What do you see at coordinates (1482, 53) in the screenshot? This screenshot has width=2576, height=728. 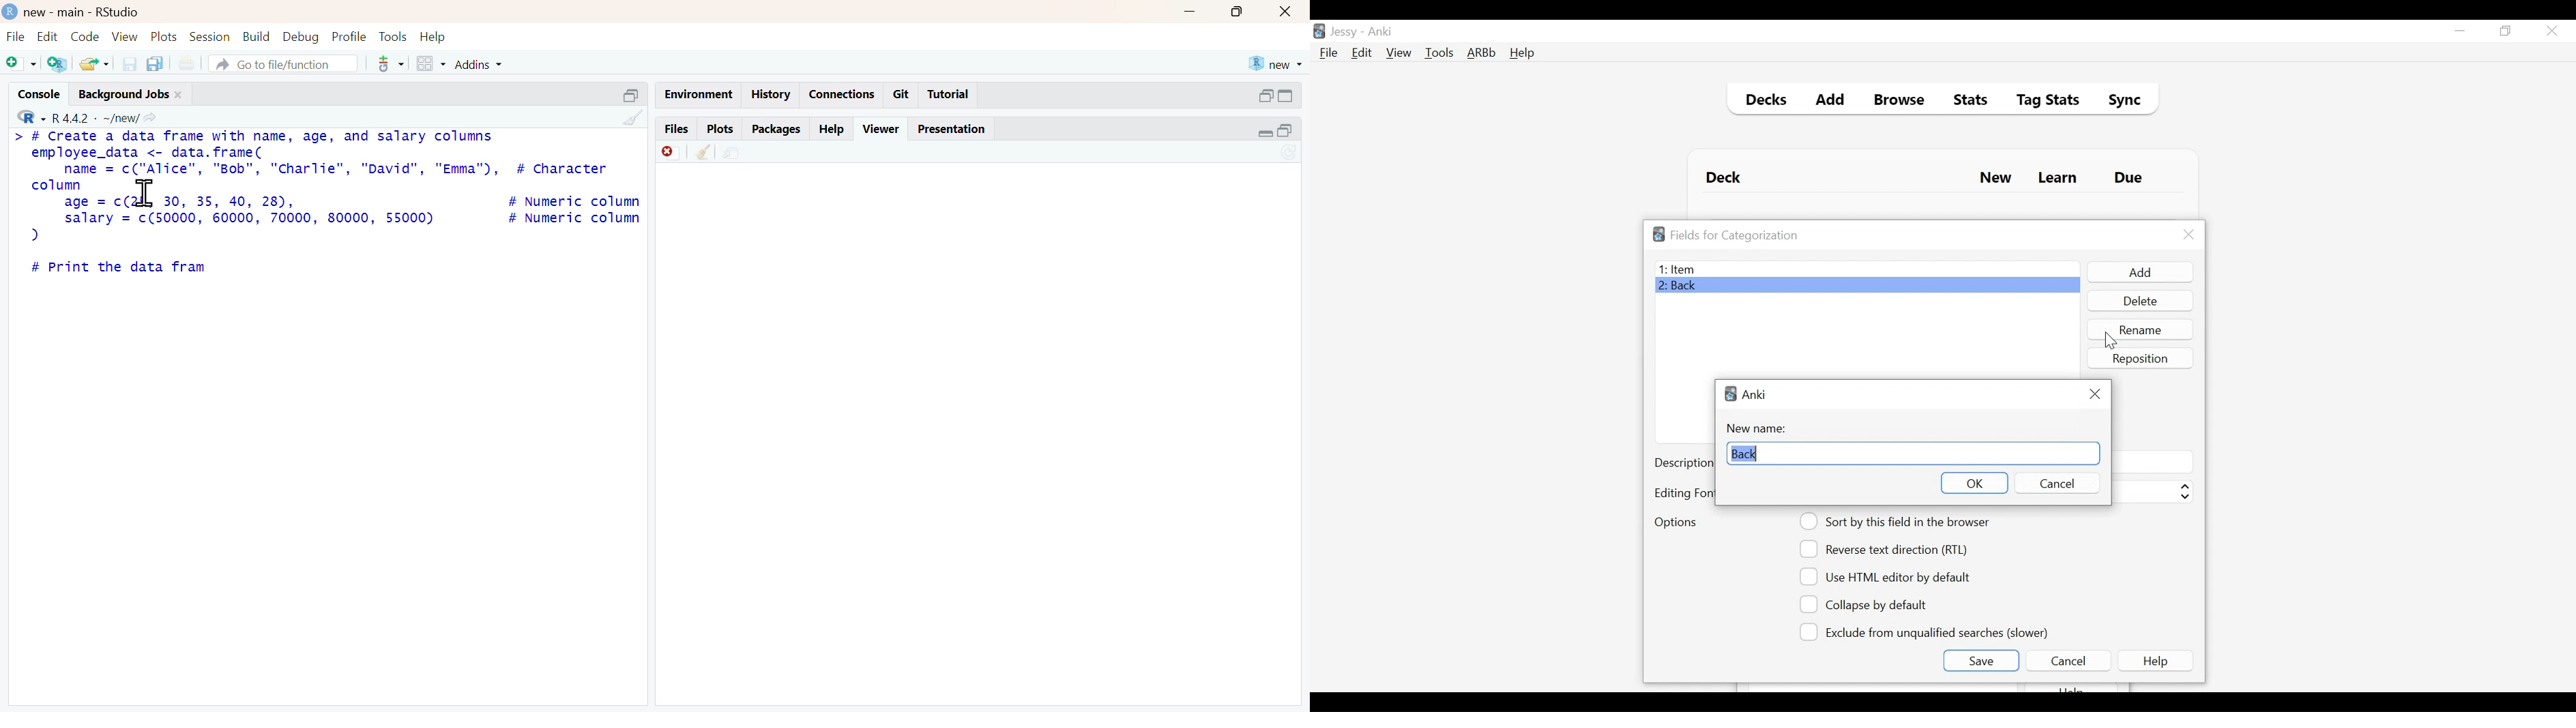 I see `Advanced Review Button bar` at bounding box center [1482, 53].